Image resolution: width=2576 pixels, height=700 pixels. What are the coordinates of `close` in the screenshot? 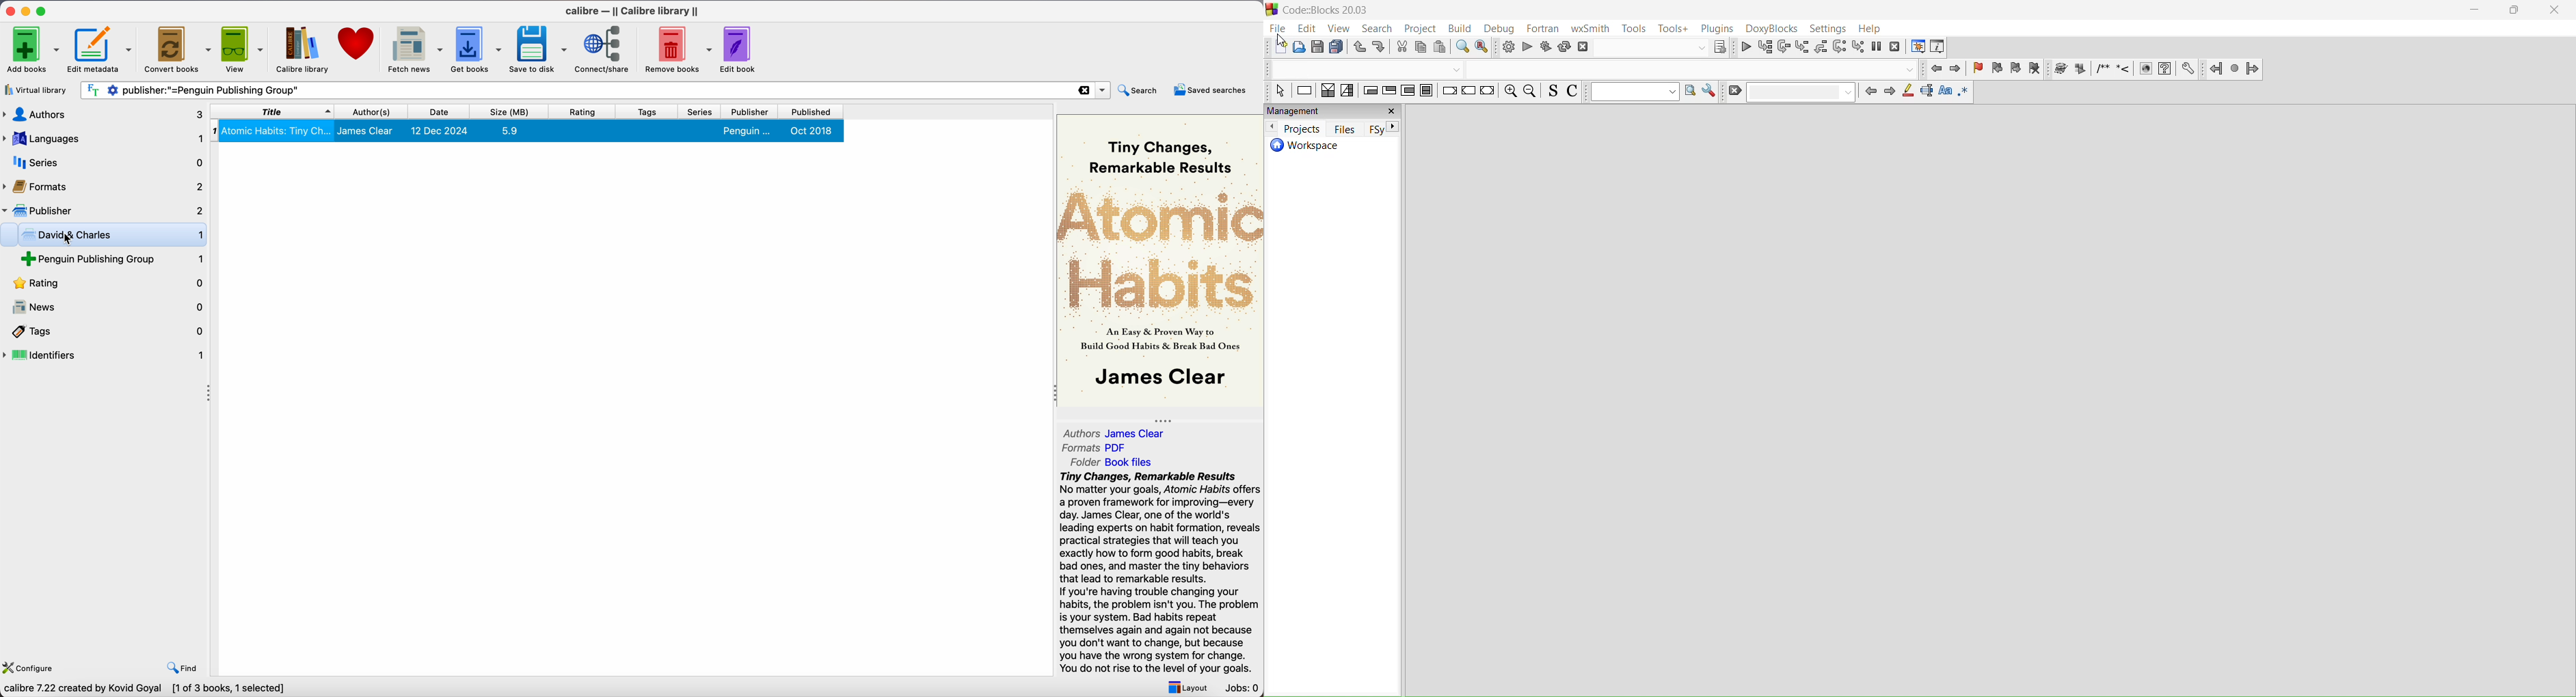 It's located at (2555, 10).